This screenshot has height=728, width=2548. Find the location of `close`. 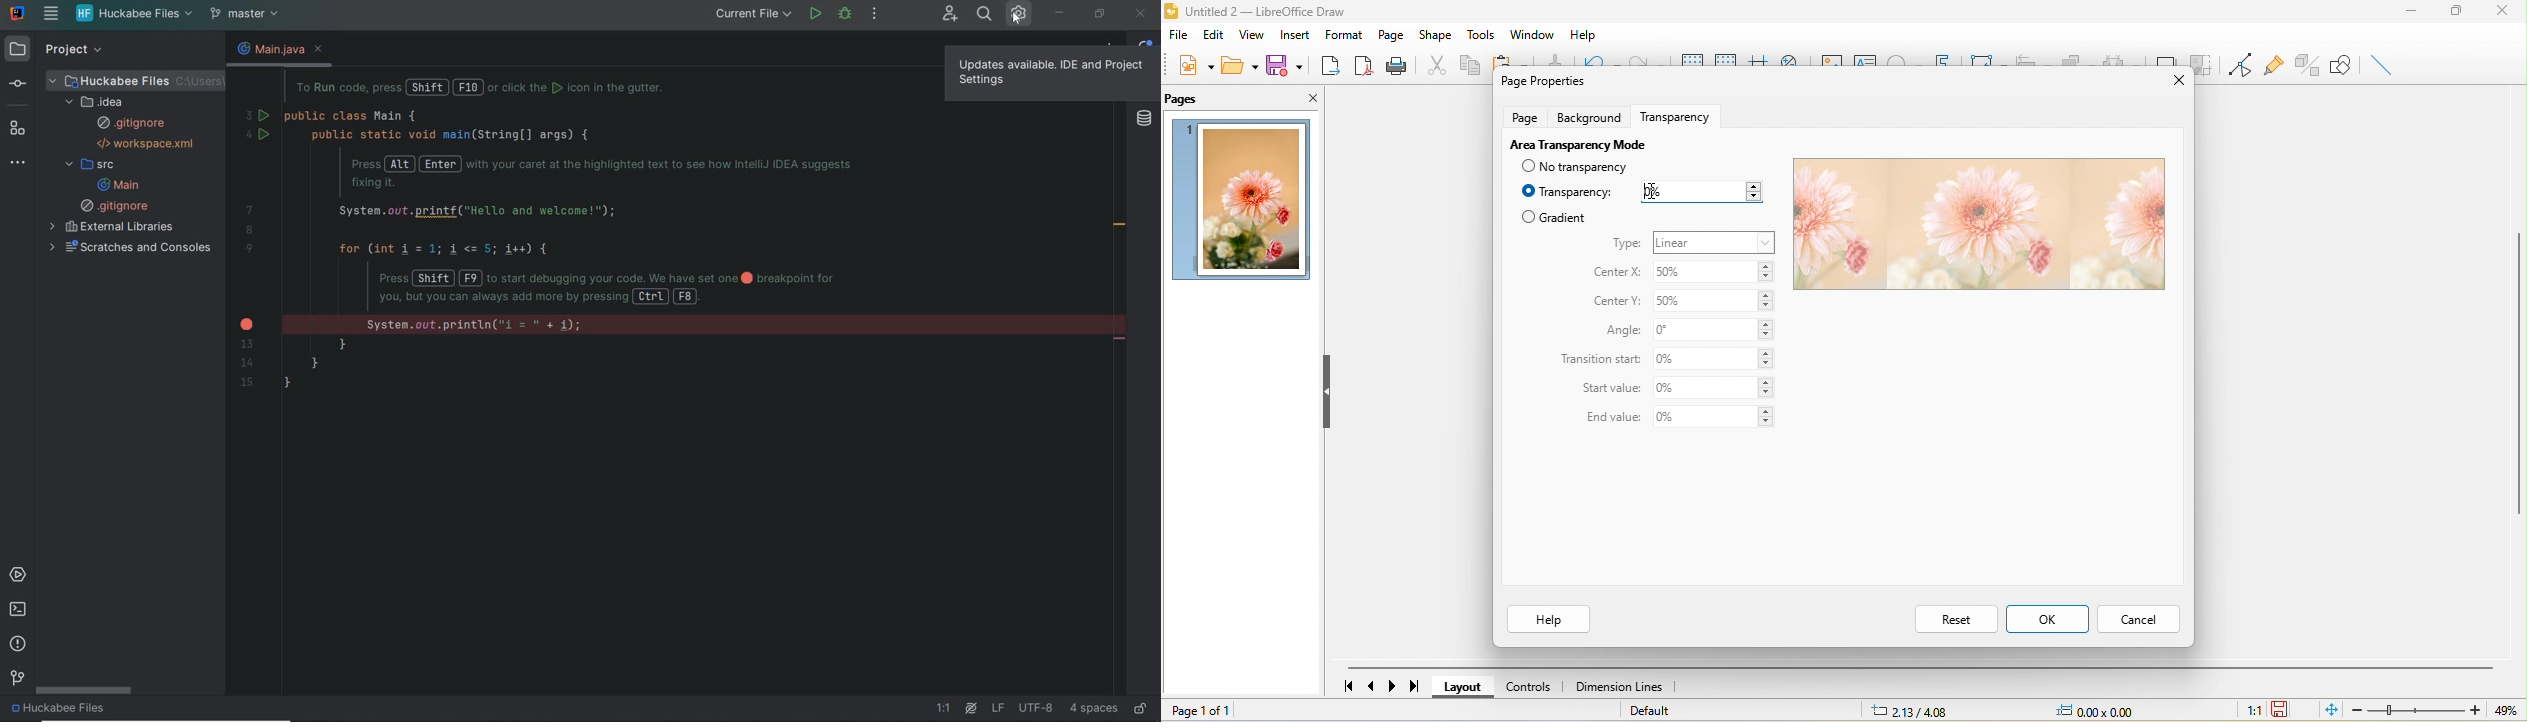

close is located at coordinates (2172, 82).